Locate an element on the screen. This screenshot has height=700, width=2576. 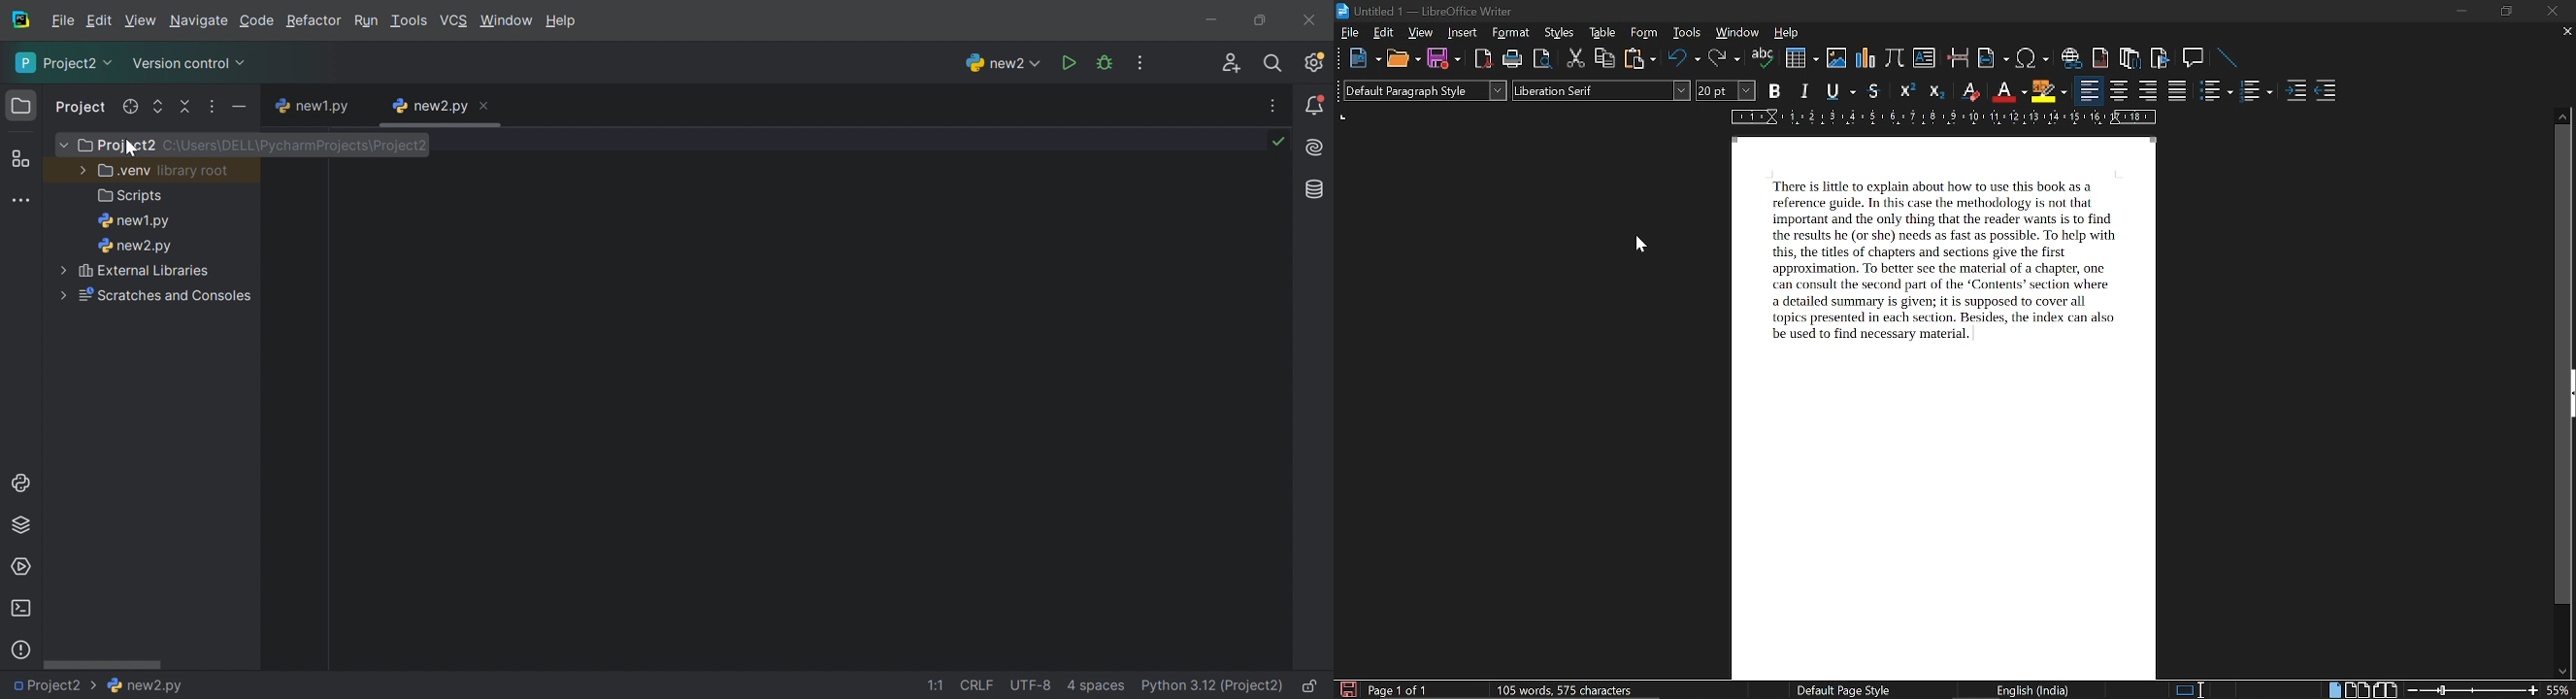
font size is located at coordinates (1726, 90).